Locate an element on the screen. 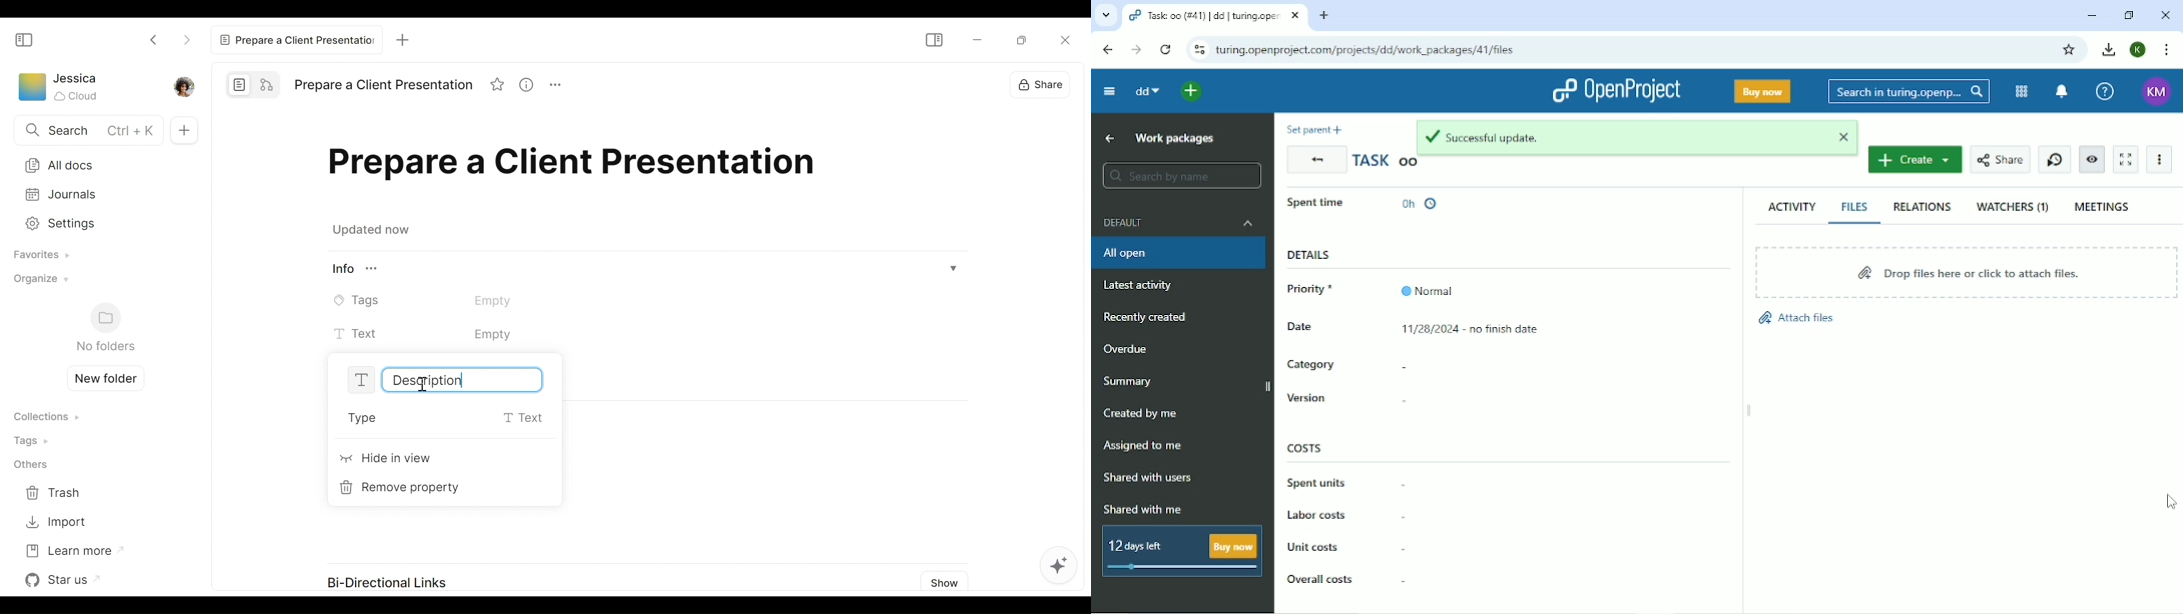 The image size is (2184, 616). 12 days left Buy now is located at coordinates (1178, 551).